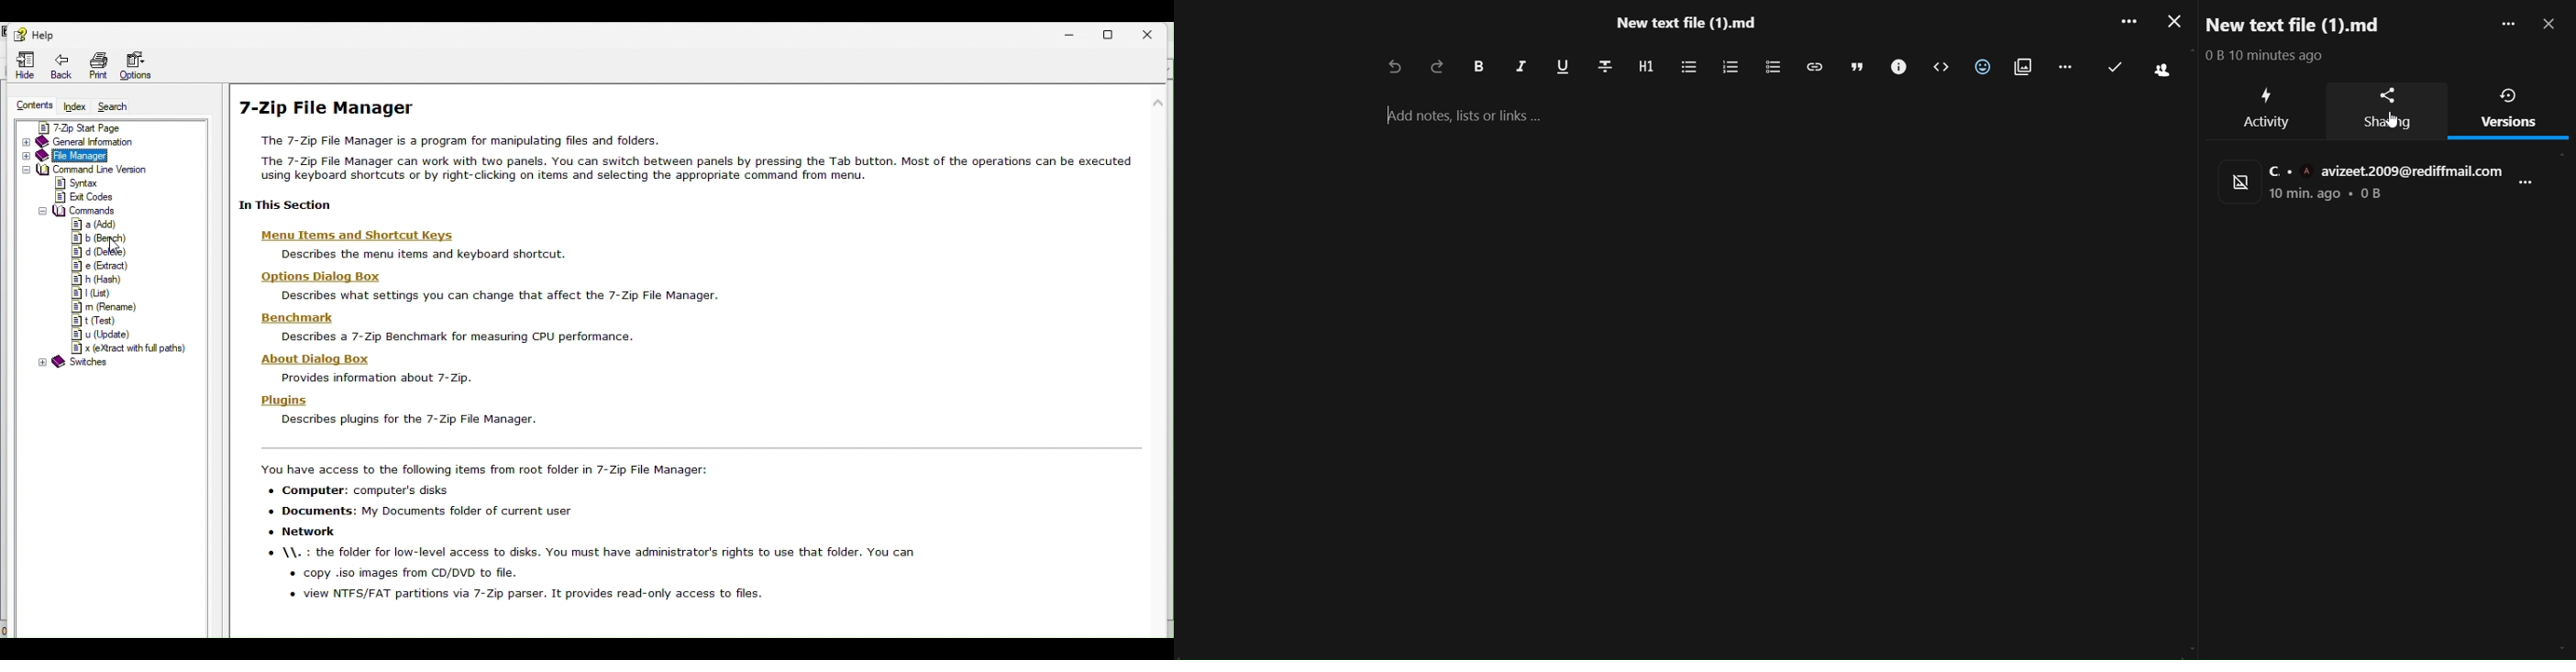 The image size is (2576, 672). I want to click on ‘About Dialog Box, so click(309, 358).